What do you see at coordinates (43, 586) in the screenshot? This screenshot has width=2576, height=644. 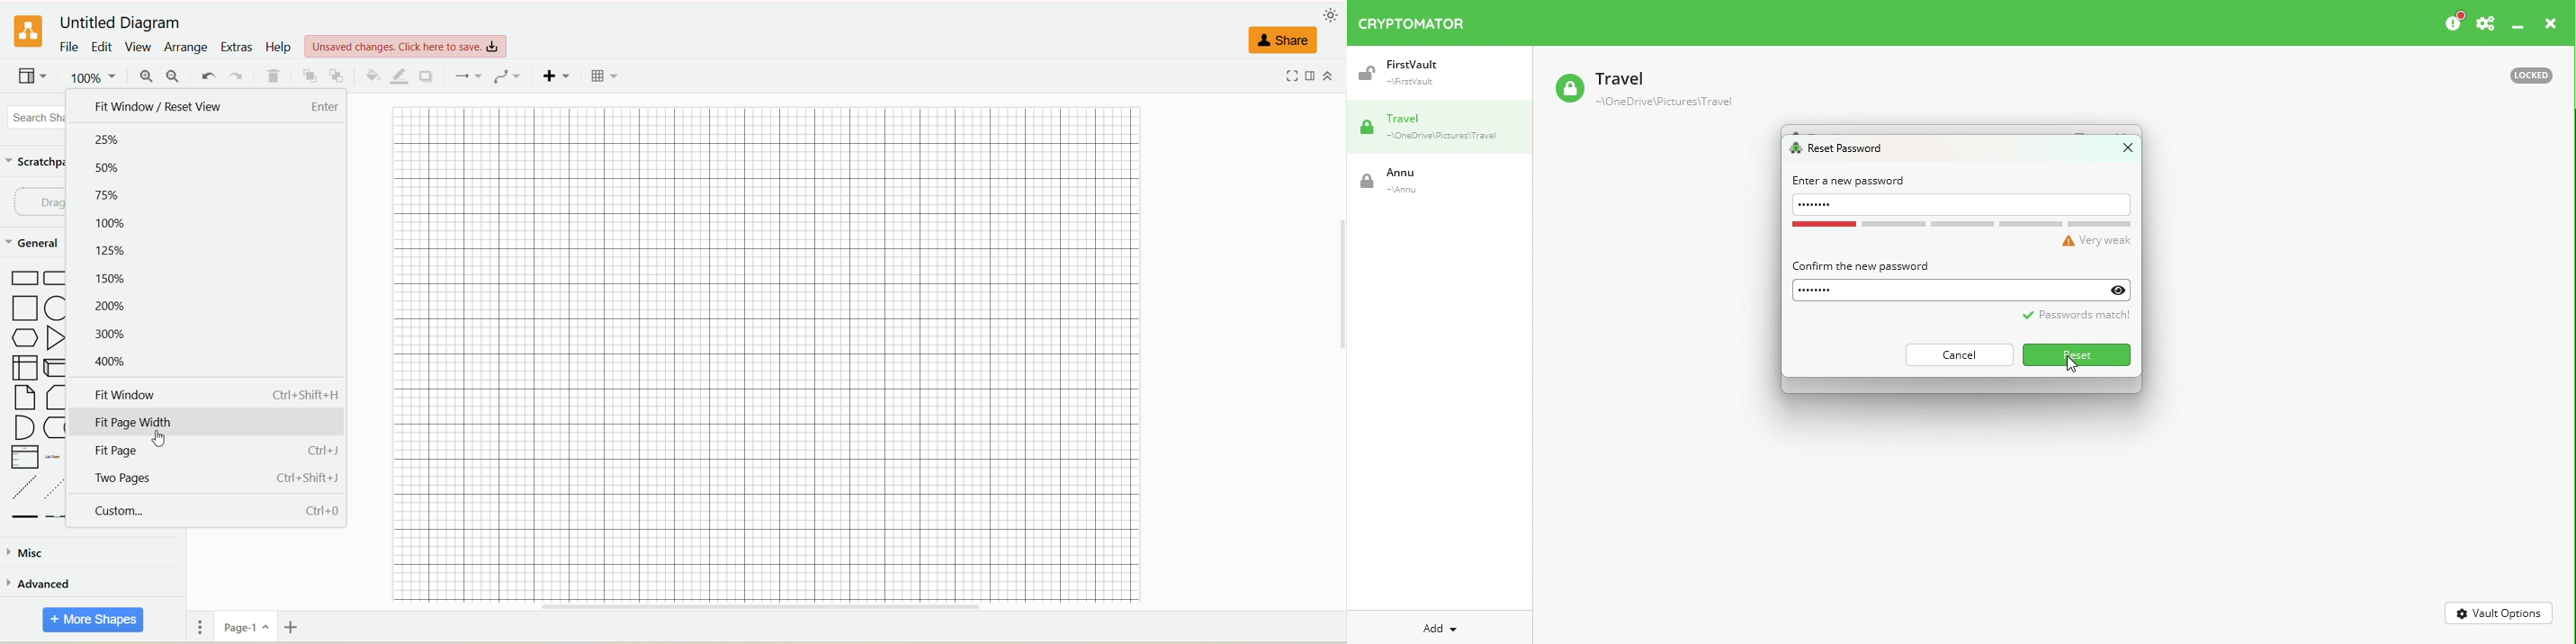 I see `advanced` at bounding box center [43, 586].